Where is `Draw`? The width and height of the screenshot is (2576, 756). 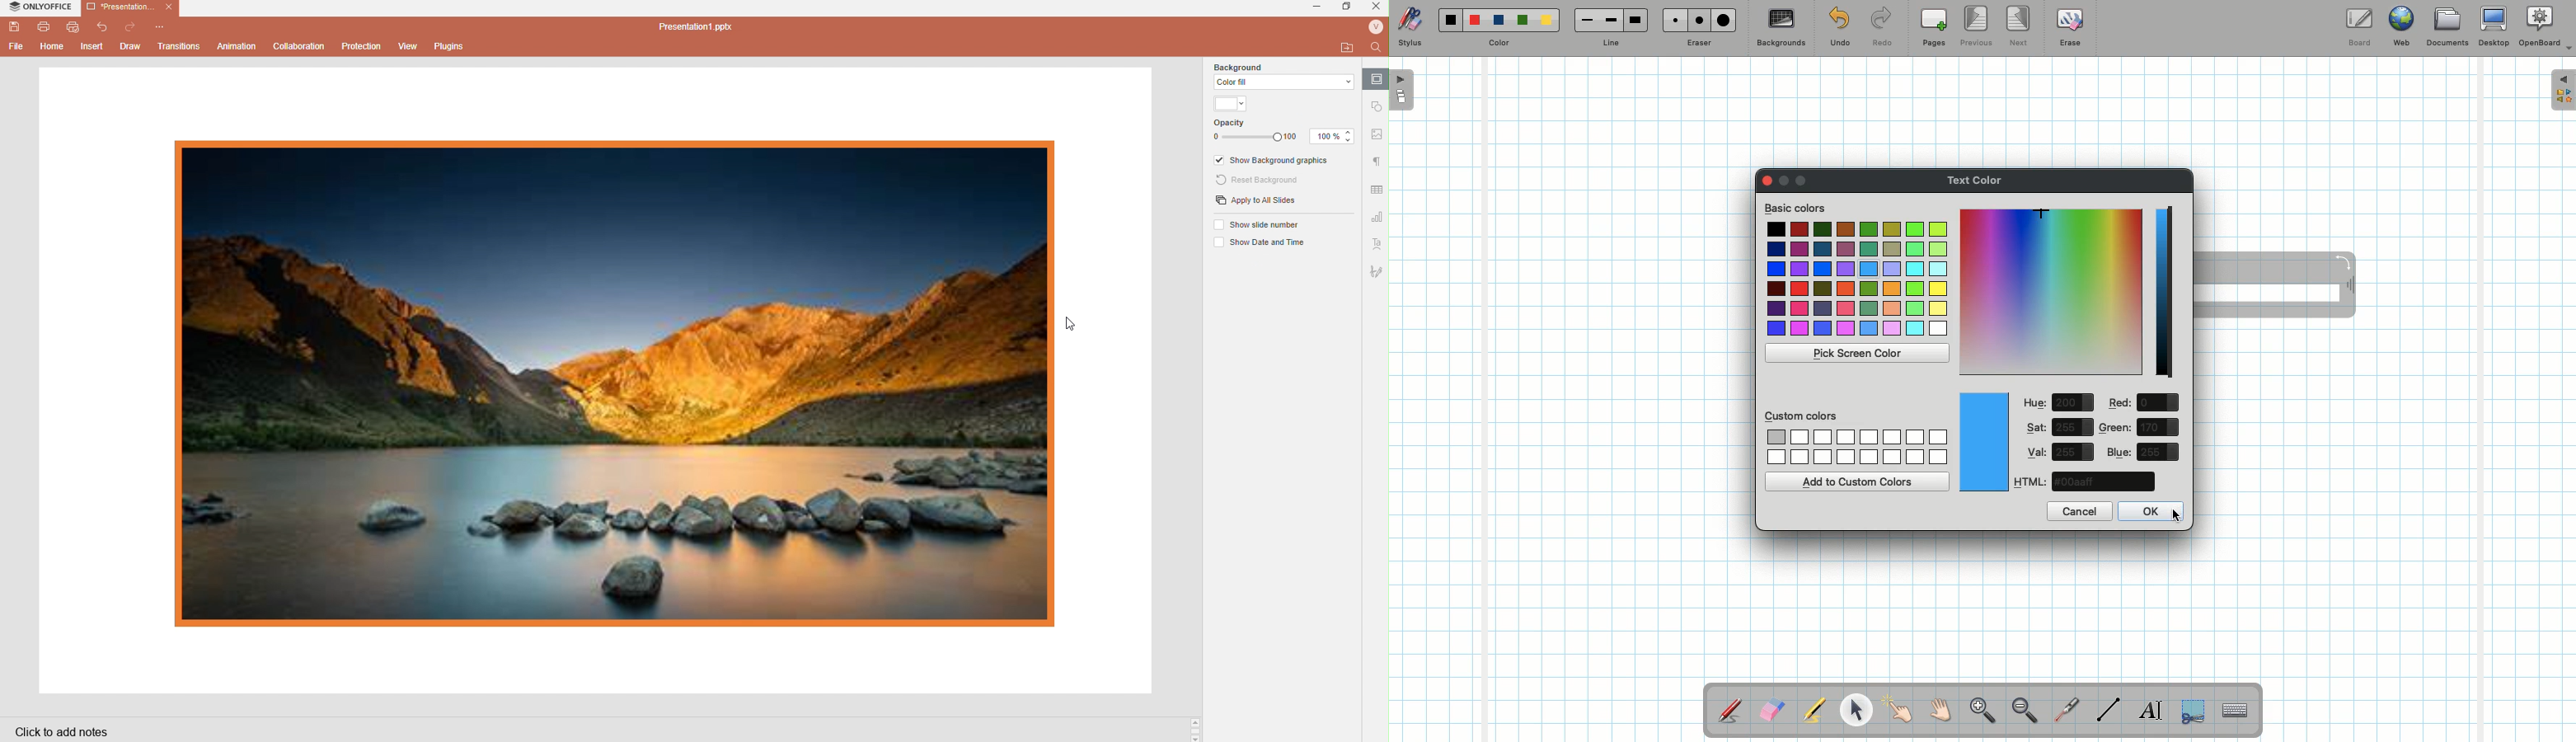
Draw is located at coordinates (132, 48).